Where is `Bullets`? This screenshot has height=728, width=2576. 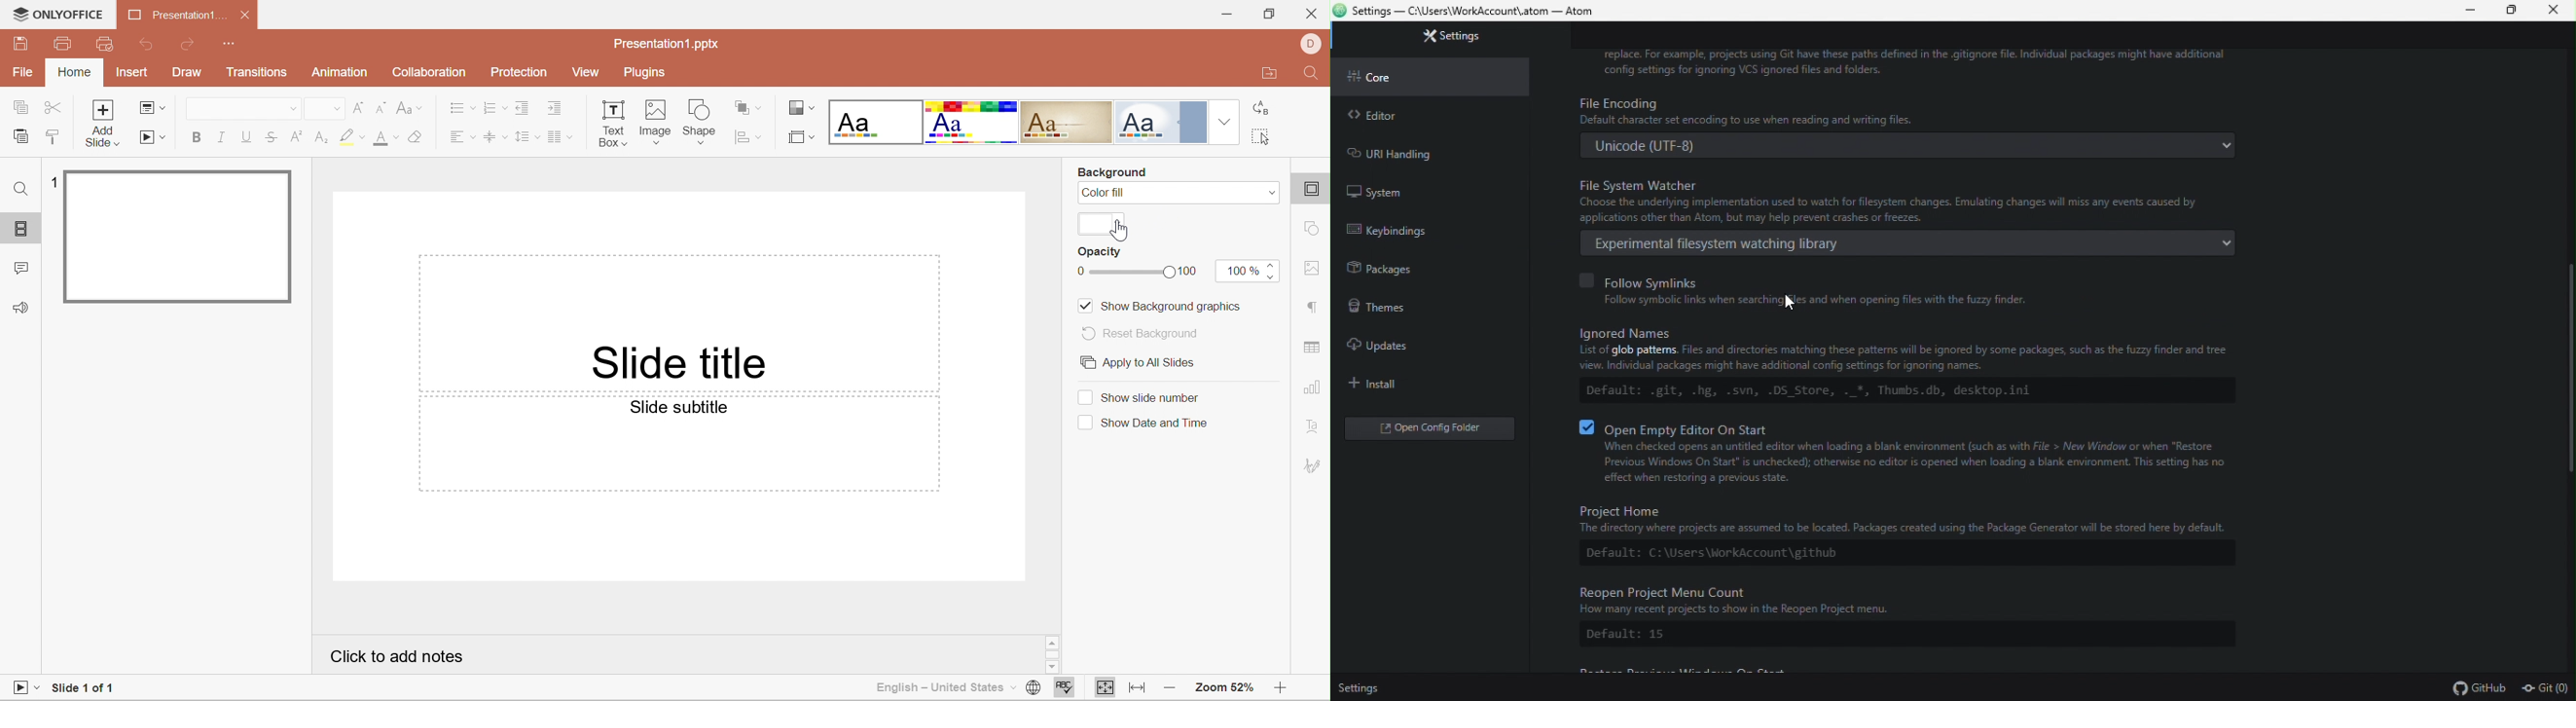
Bullets is located at coordinates (463, 107).